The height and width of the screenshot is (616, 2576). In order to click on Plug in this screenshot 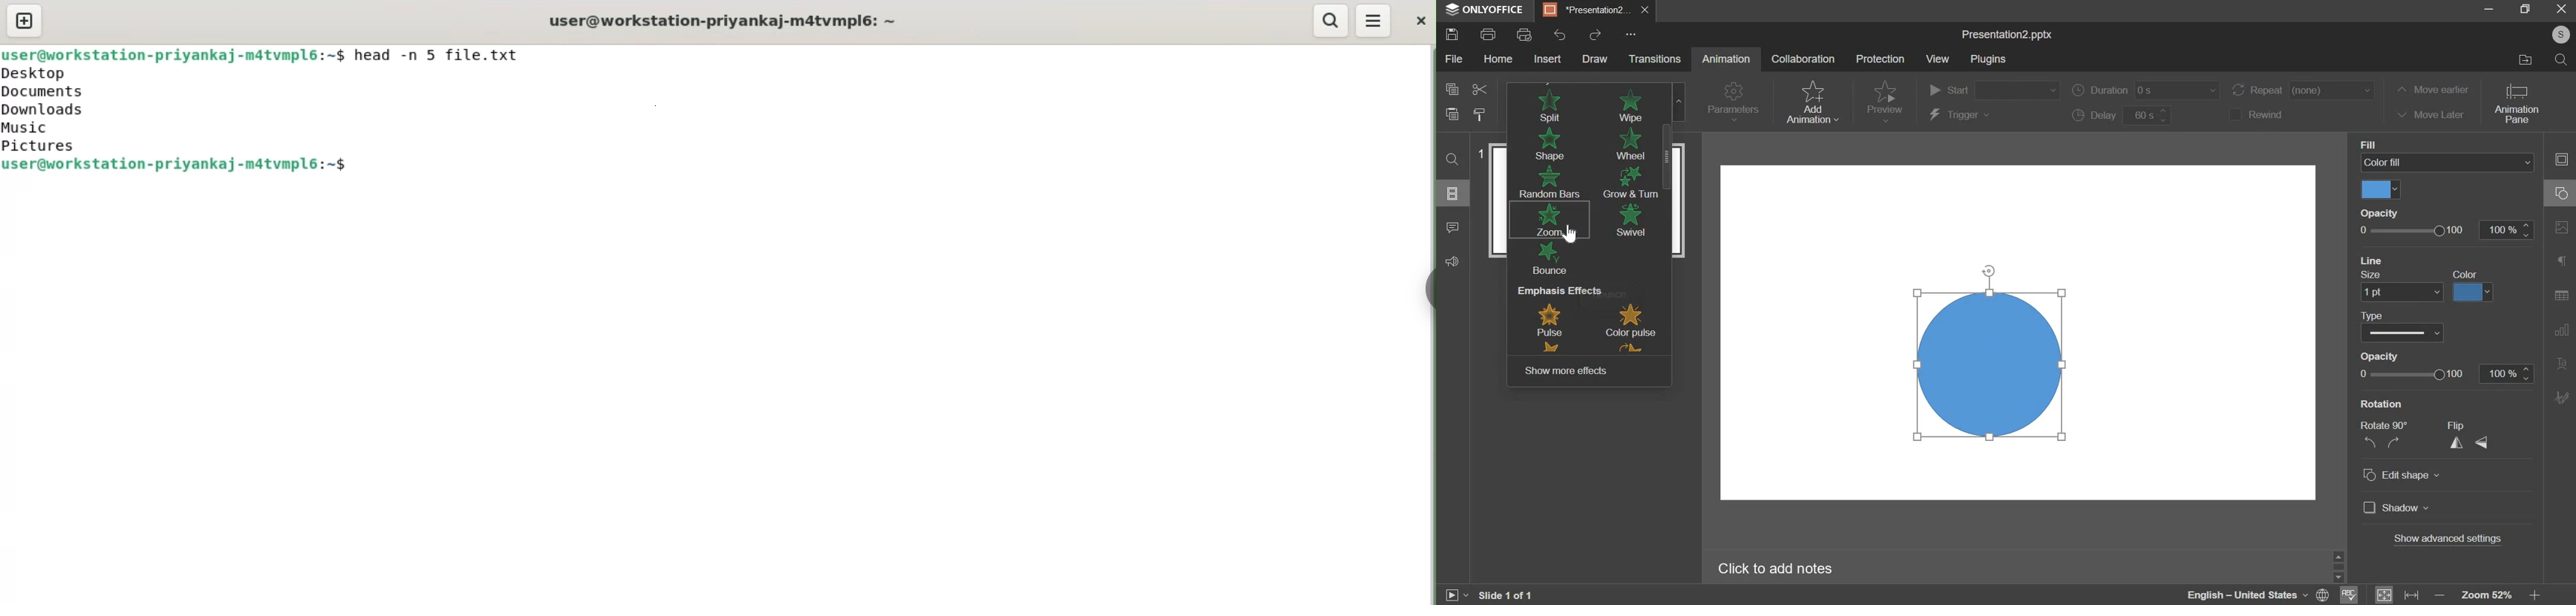, I will do `click(1990, 60)`.